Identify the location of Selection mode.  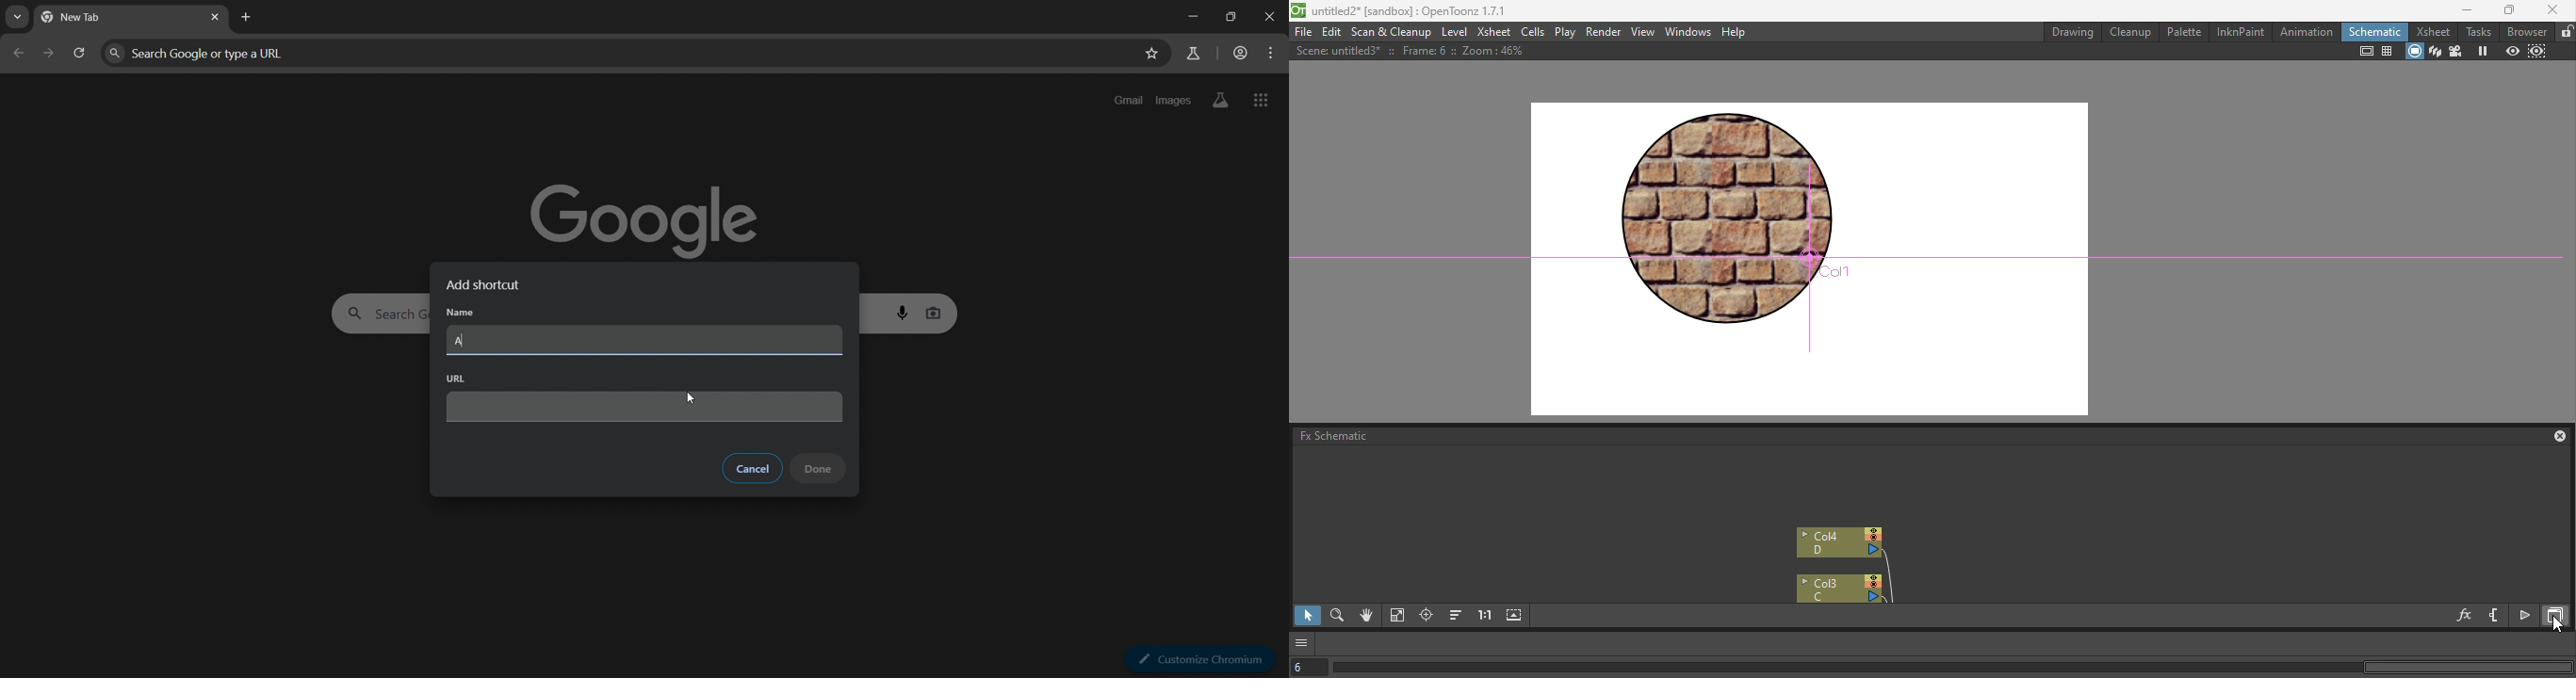
(1306, 616).